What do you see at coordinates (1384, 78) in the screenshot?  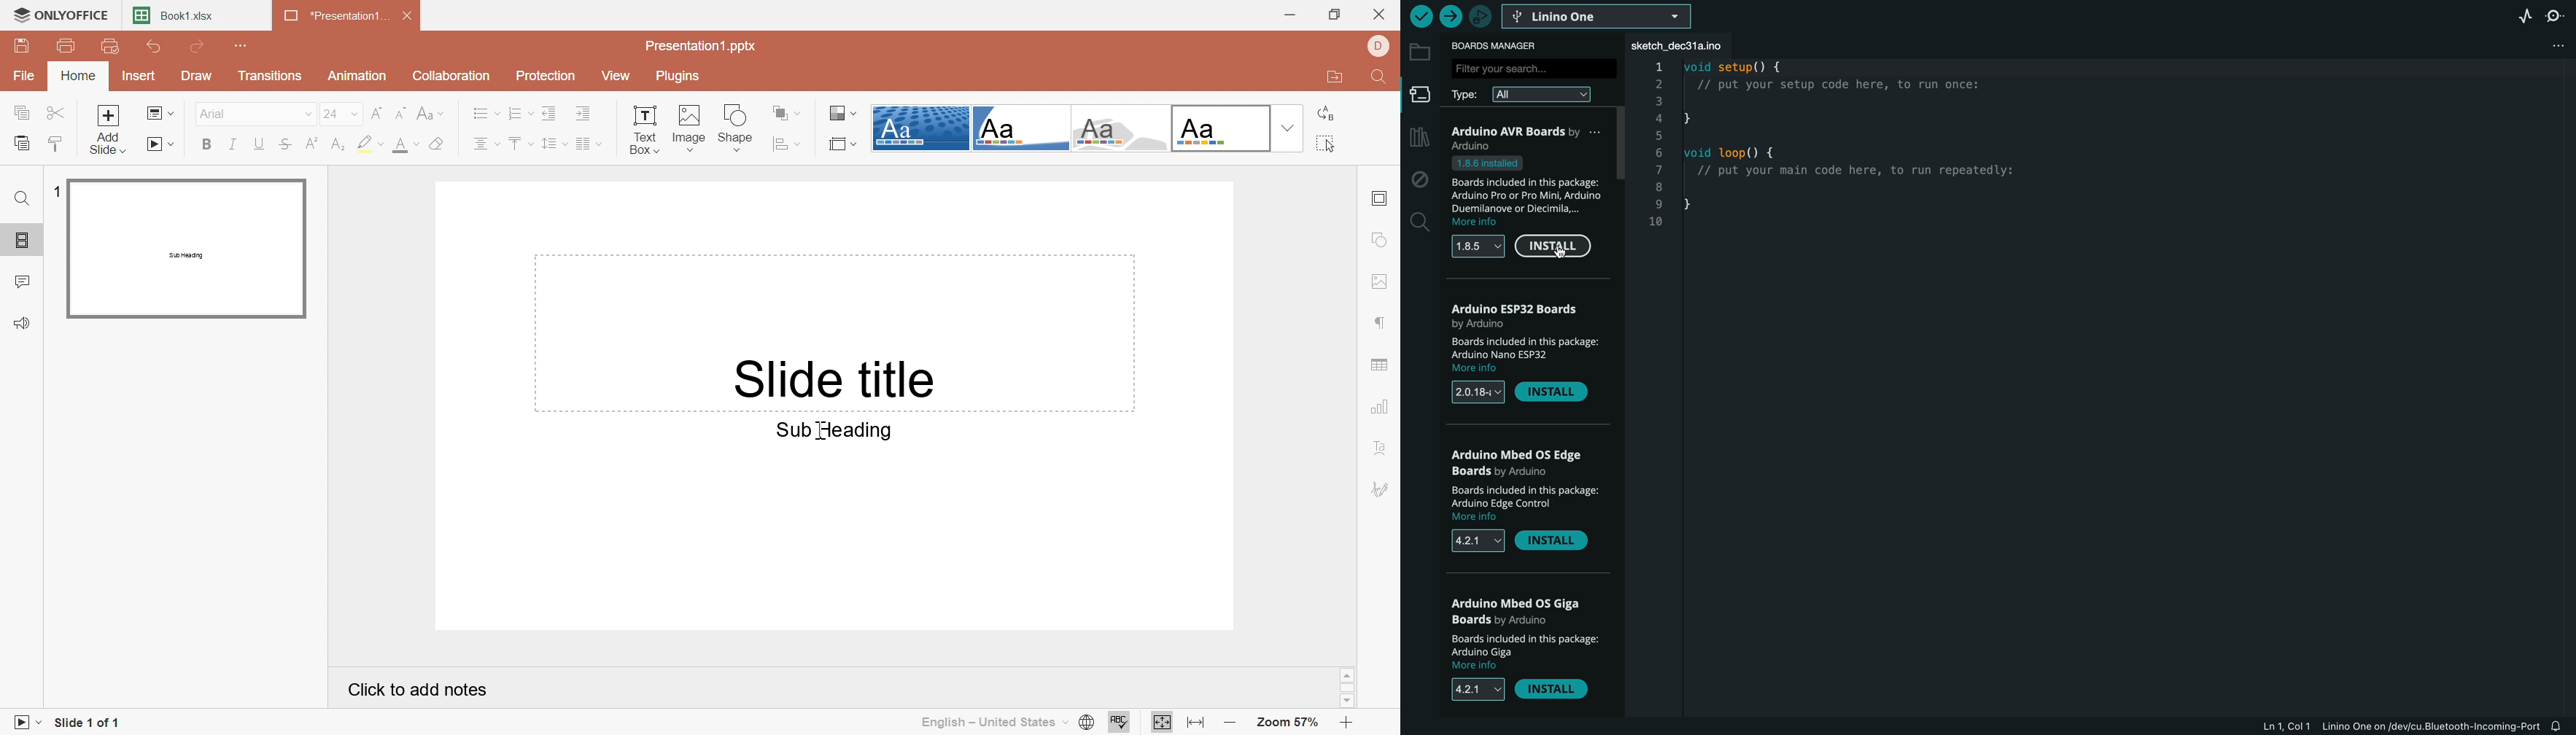 I see `Find` at bounding box center [1384, 78].